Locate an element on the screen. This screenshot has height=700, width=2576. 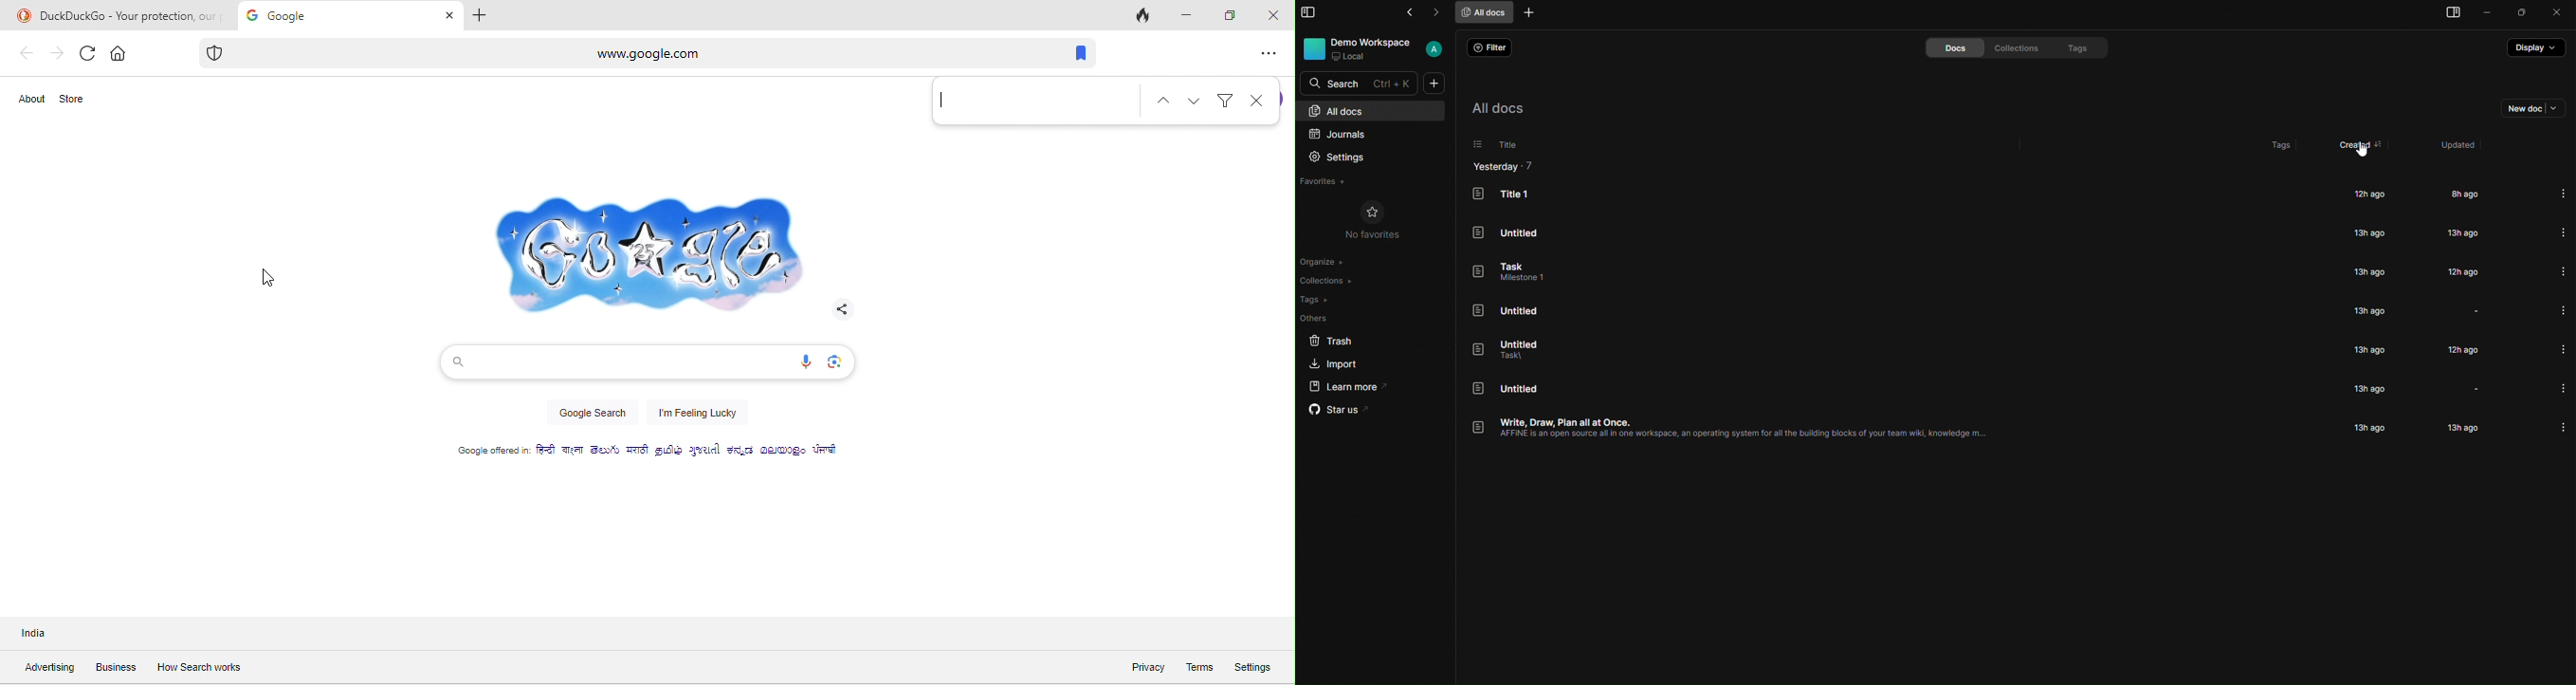
learn more  is located at coordinates (1357, 387).